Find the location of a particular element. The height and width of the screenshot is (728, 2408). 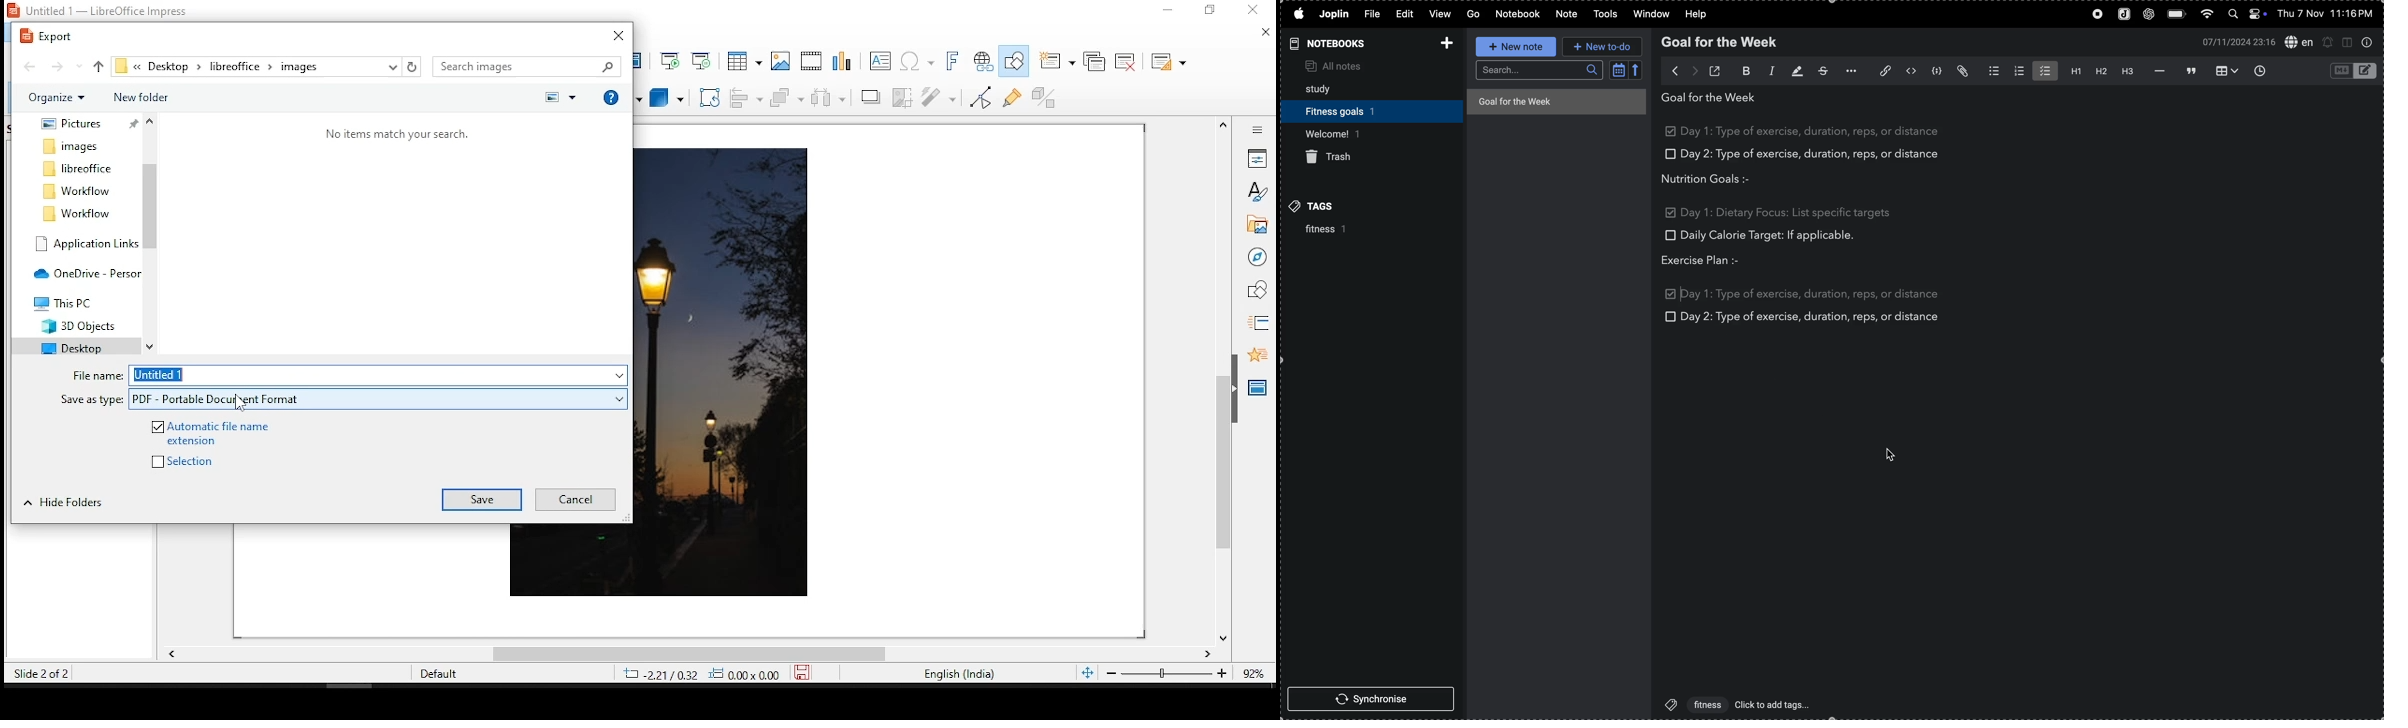

navigator is located at coordinates (1257, 257).